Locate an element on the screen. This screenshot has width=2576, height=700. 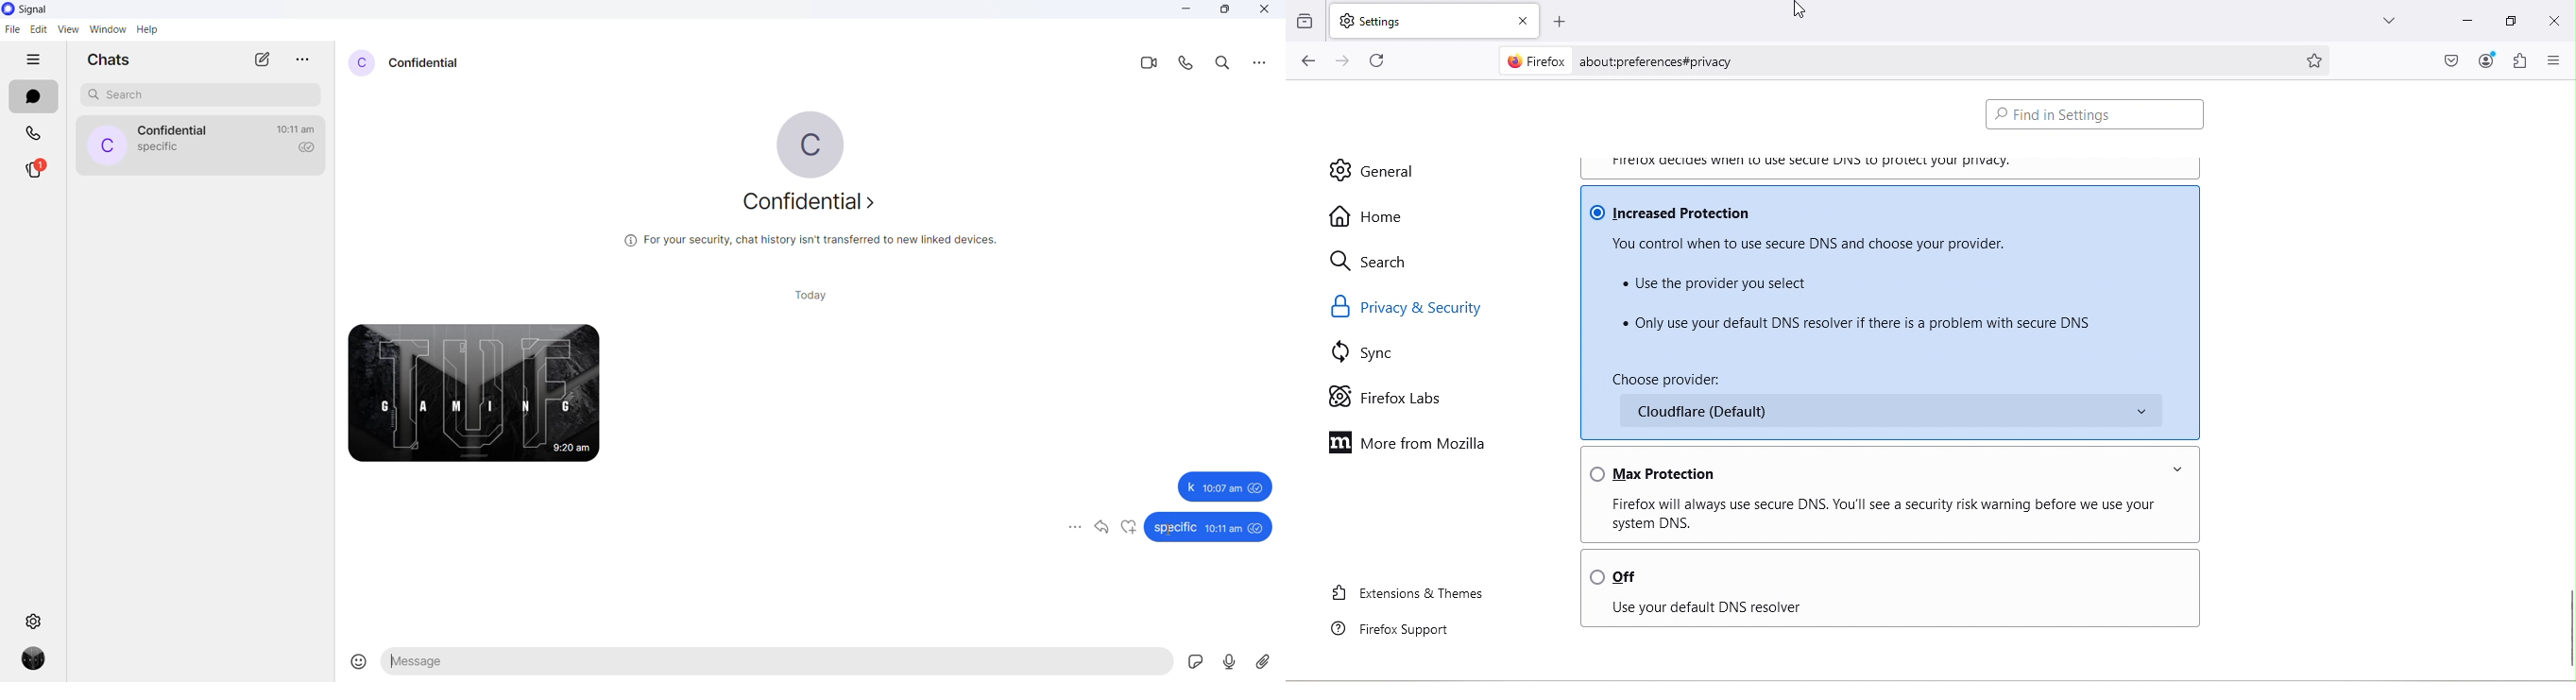
last message is located at coordinates (160, 149).